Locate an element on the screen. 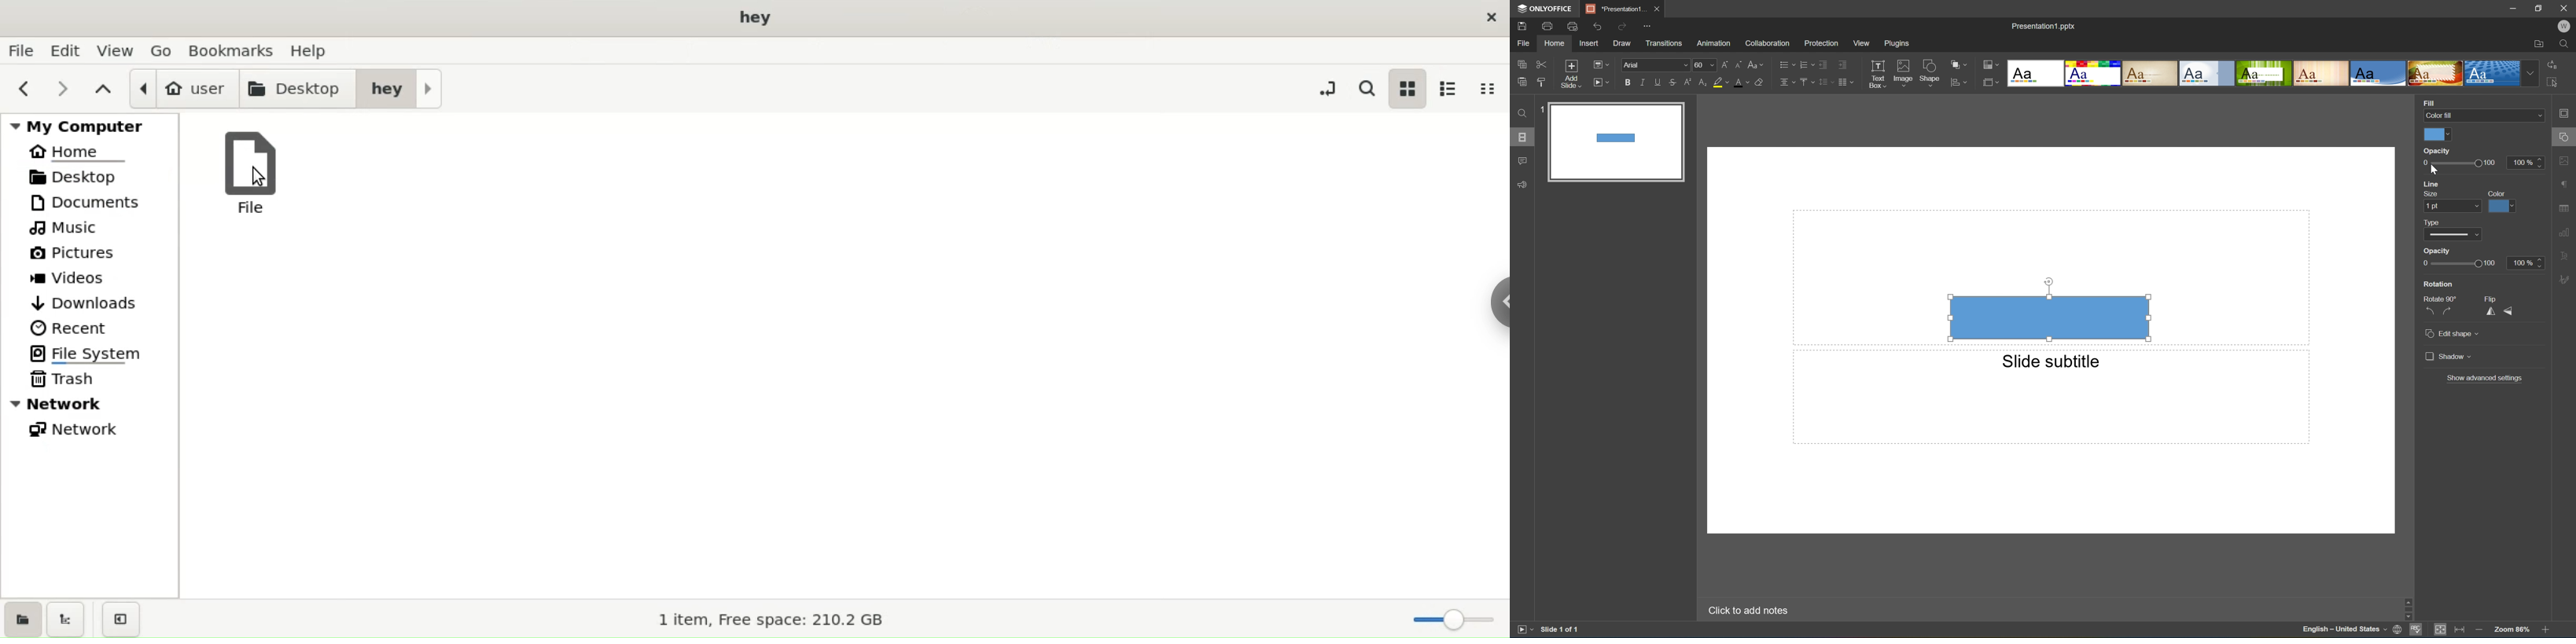  Set document language is located at coordinates (2397, 630).